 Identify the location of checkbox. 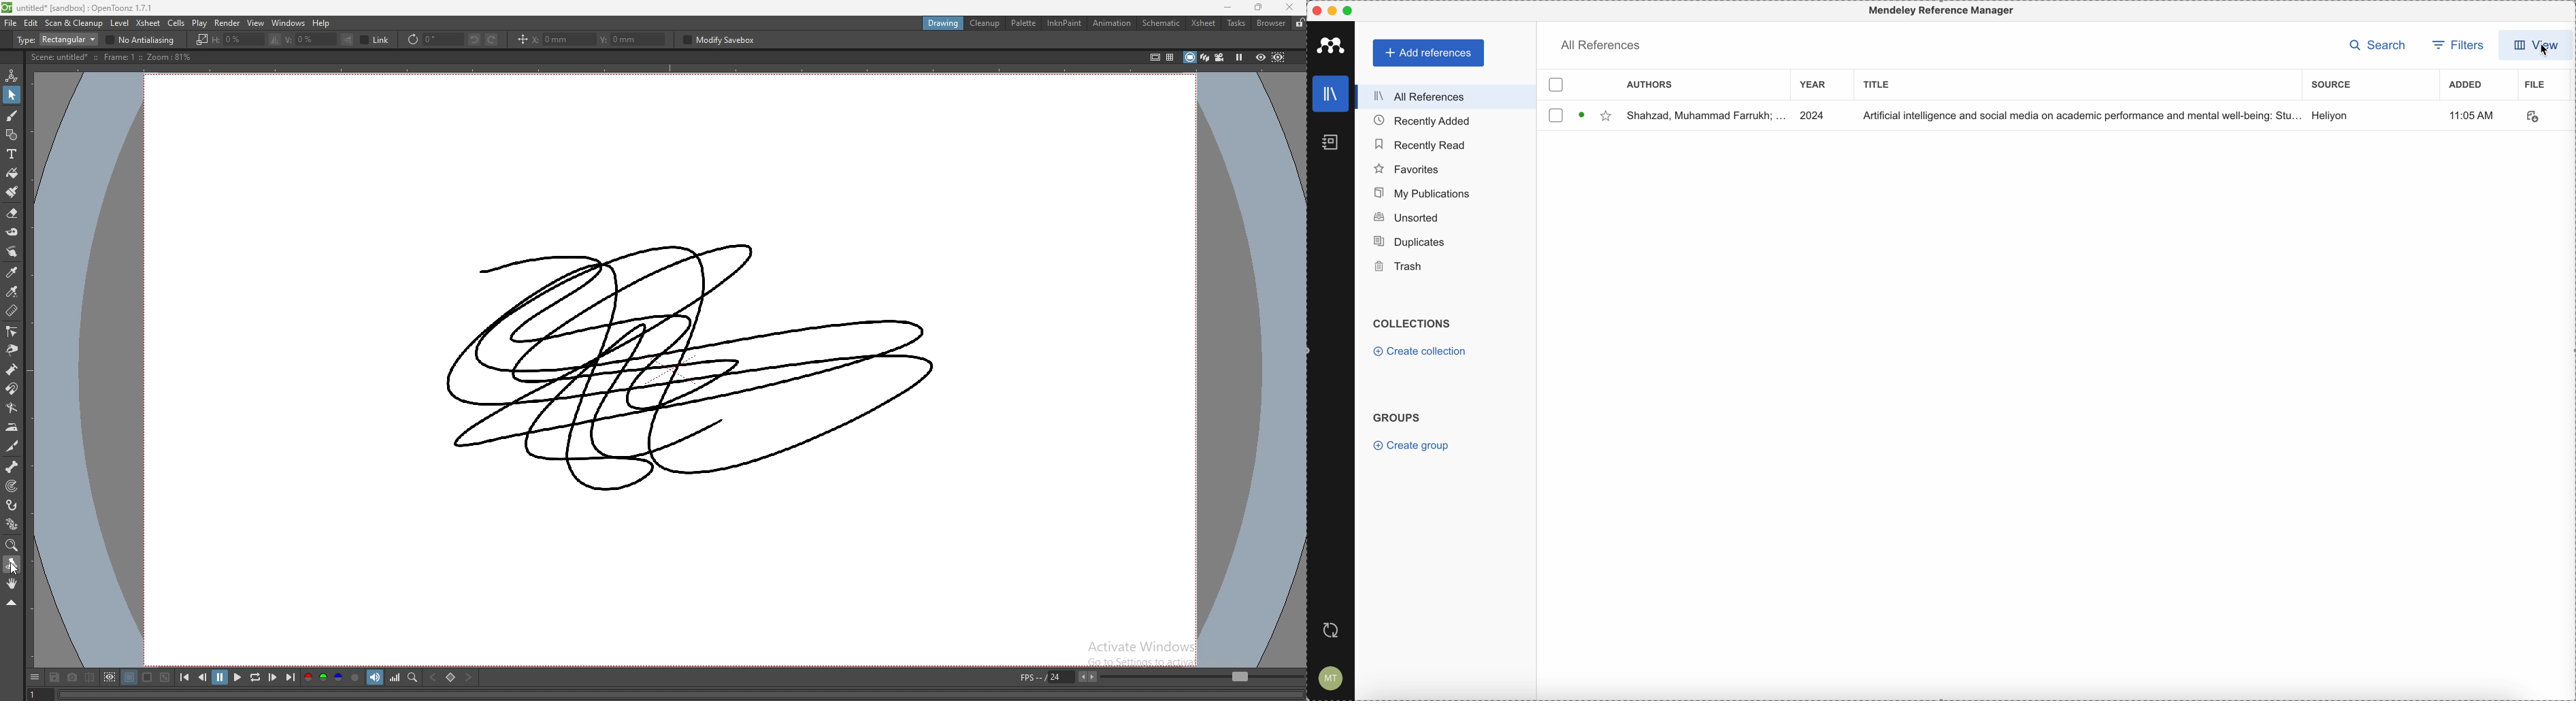
(1559, 85).